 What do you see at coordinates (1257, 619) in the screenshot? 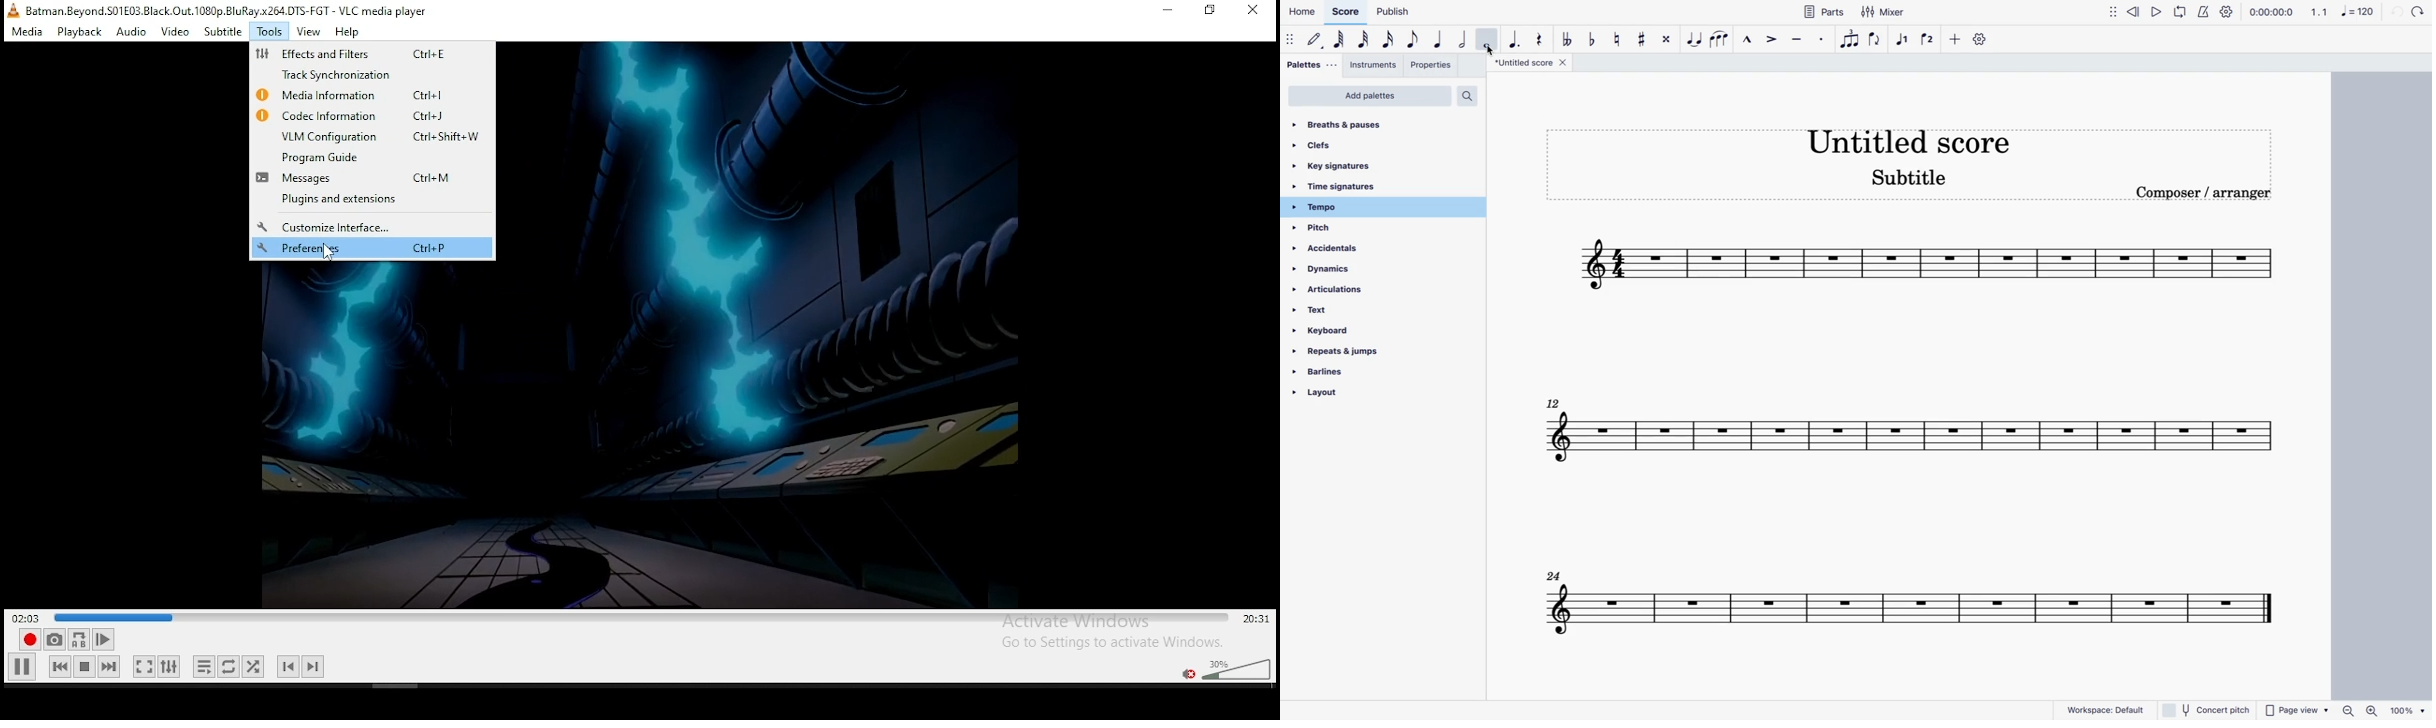
I see `remaining/total time` at bounding box center [1257, 619].